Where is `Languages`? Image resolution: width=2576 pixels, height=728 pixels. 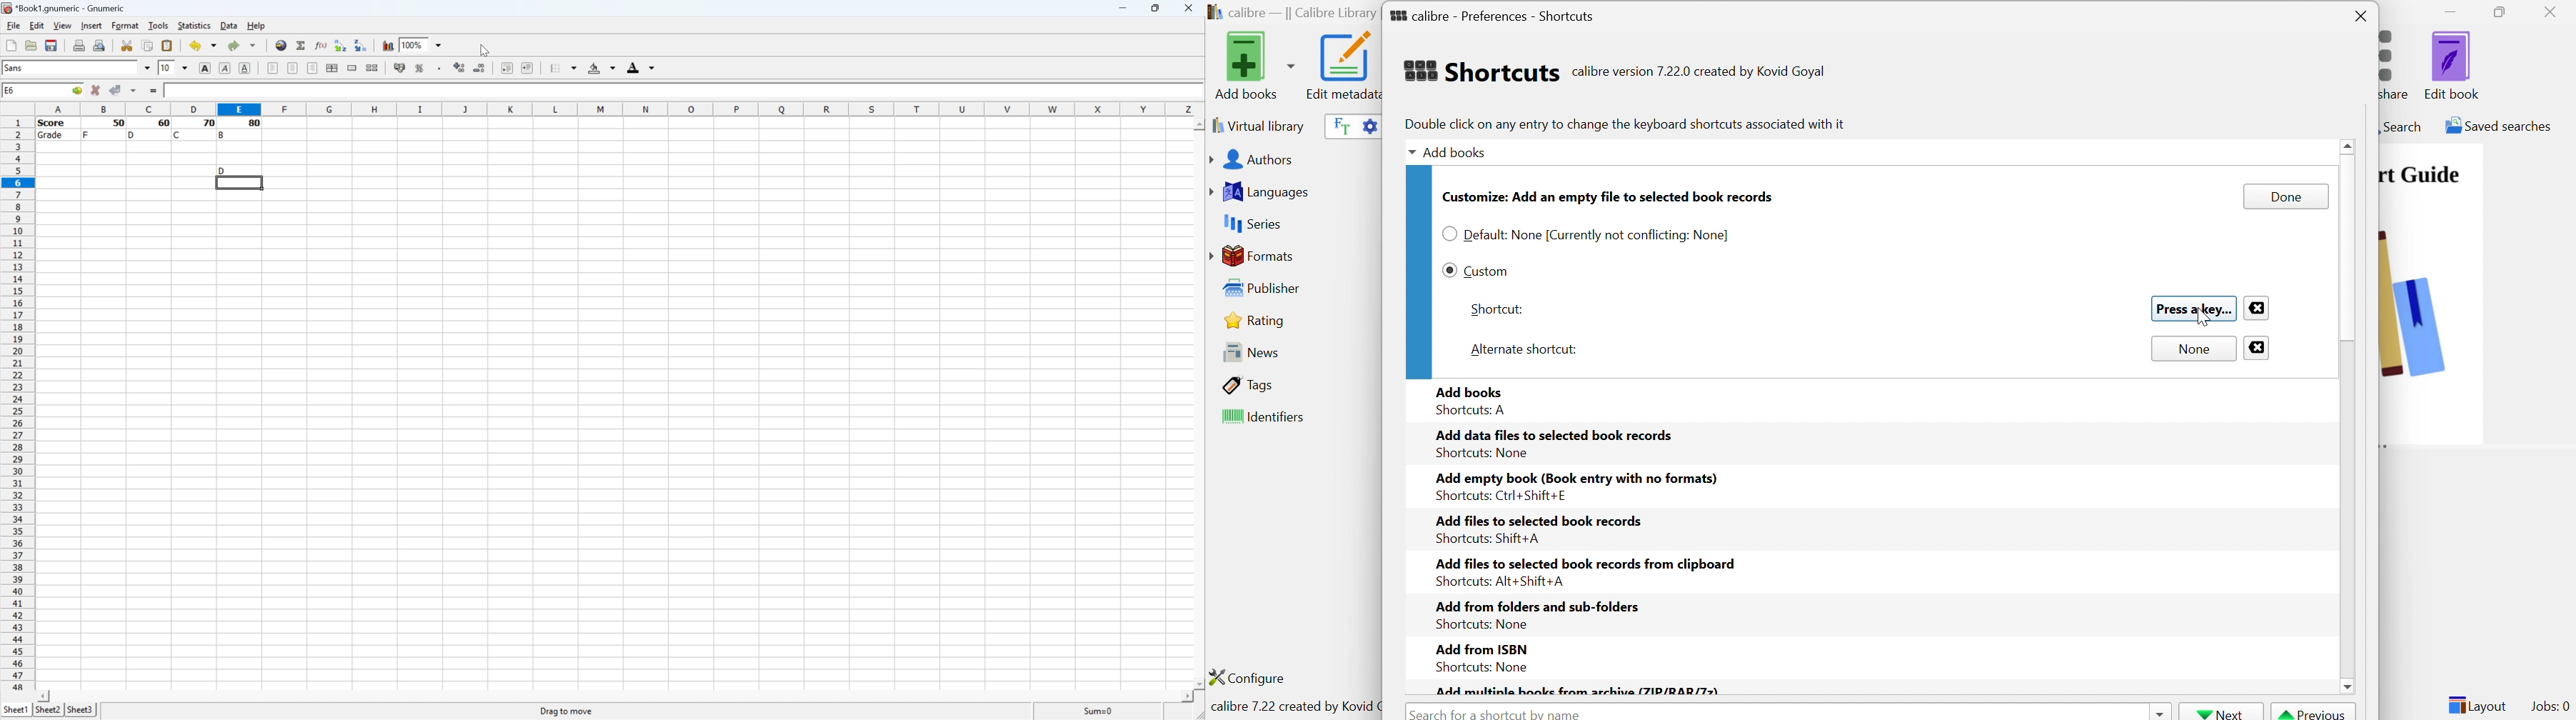 Languages is located at coordinates (1262, 192).